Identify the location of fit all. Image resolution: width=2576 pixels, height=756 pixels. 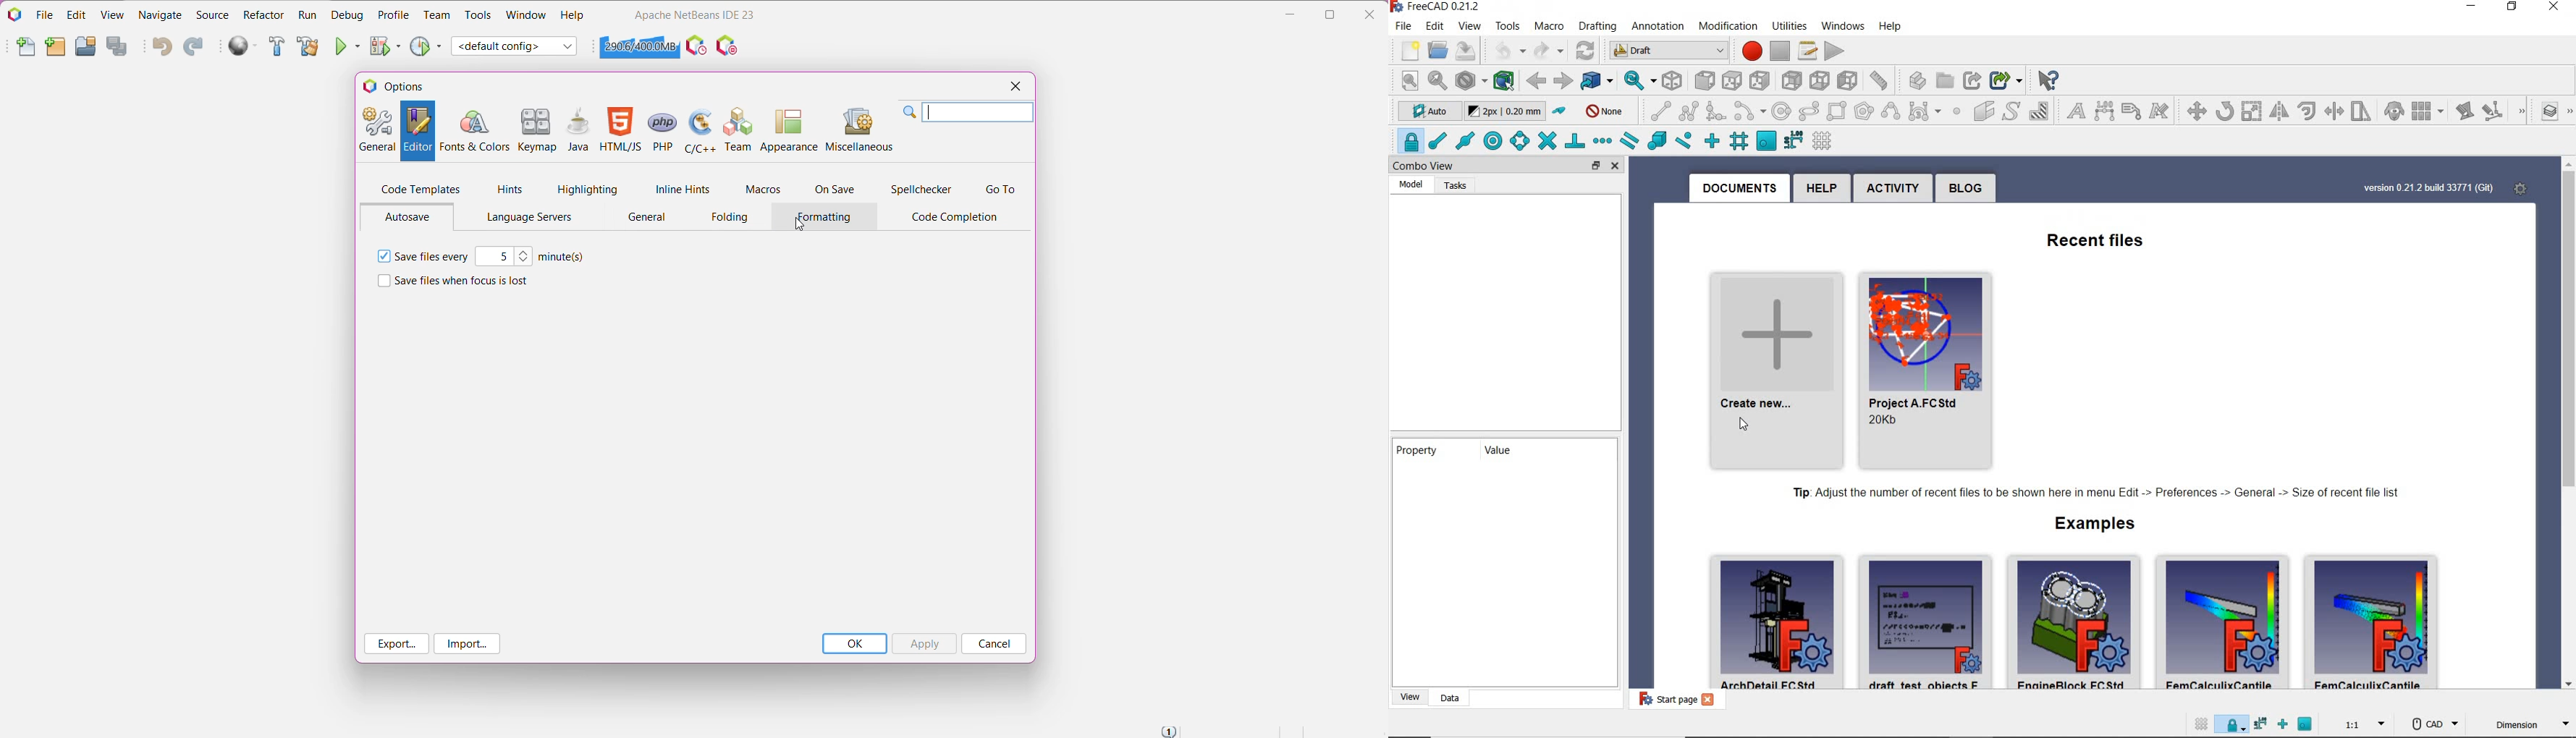
(1405, 81).